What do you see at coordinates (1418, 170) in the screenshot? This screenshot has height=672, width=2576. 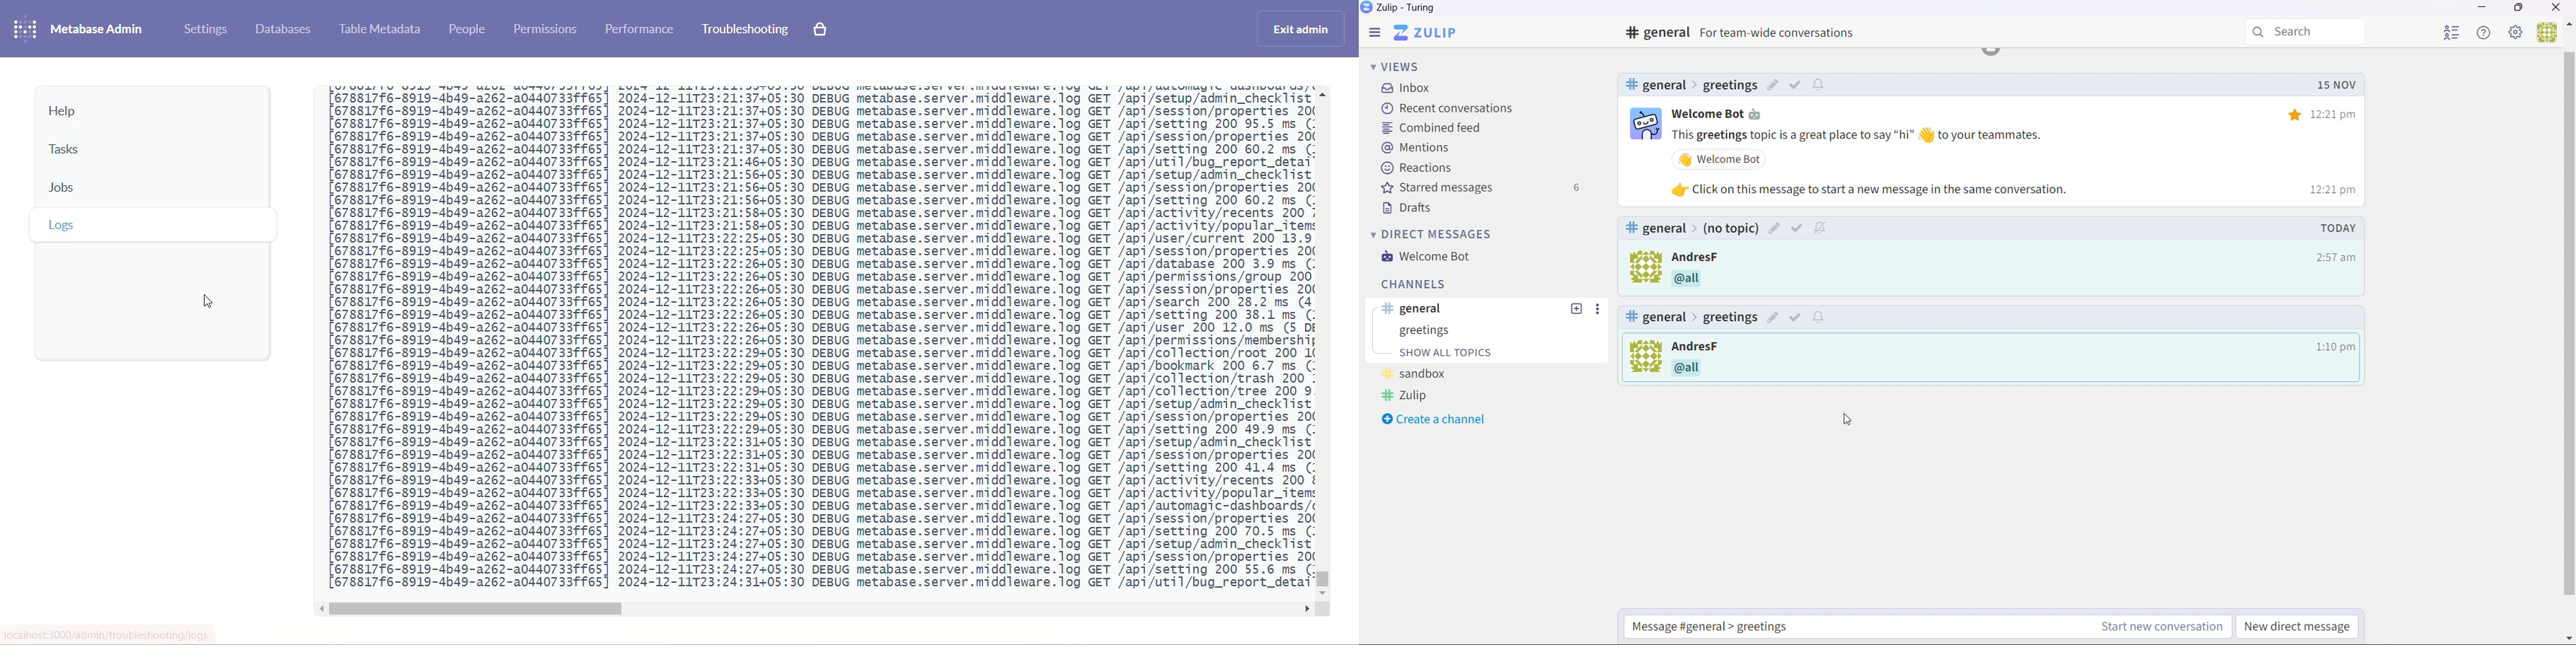 I see `Reactions` at bounding box center [1418, 170].